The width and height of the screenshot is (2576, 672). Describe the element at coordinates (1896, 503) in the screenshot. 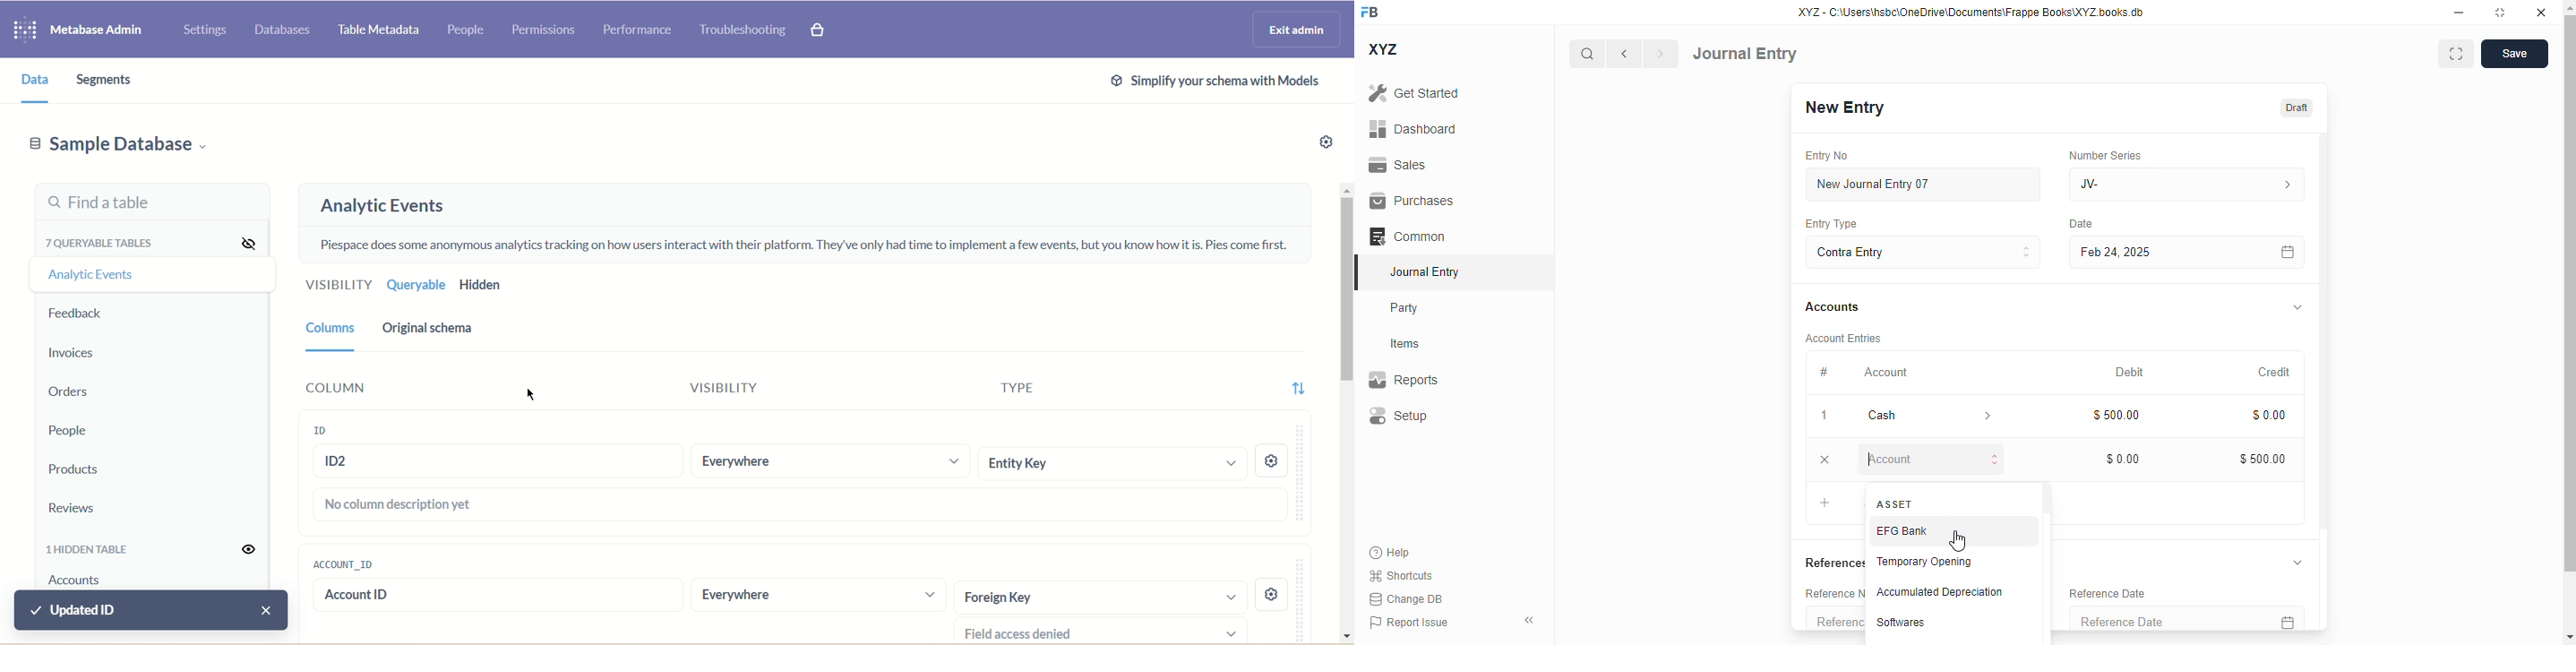

I see `asset` at that location.